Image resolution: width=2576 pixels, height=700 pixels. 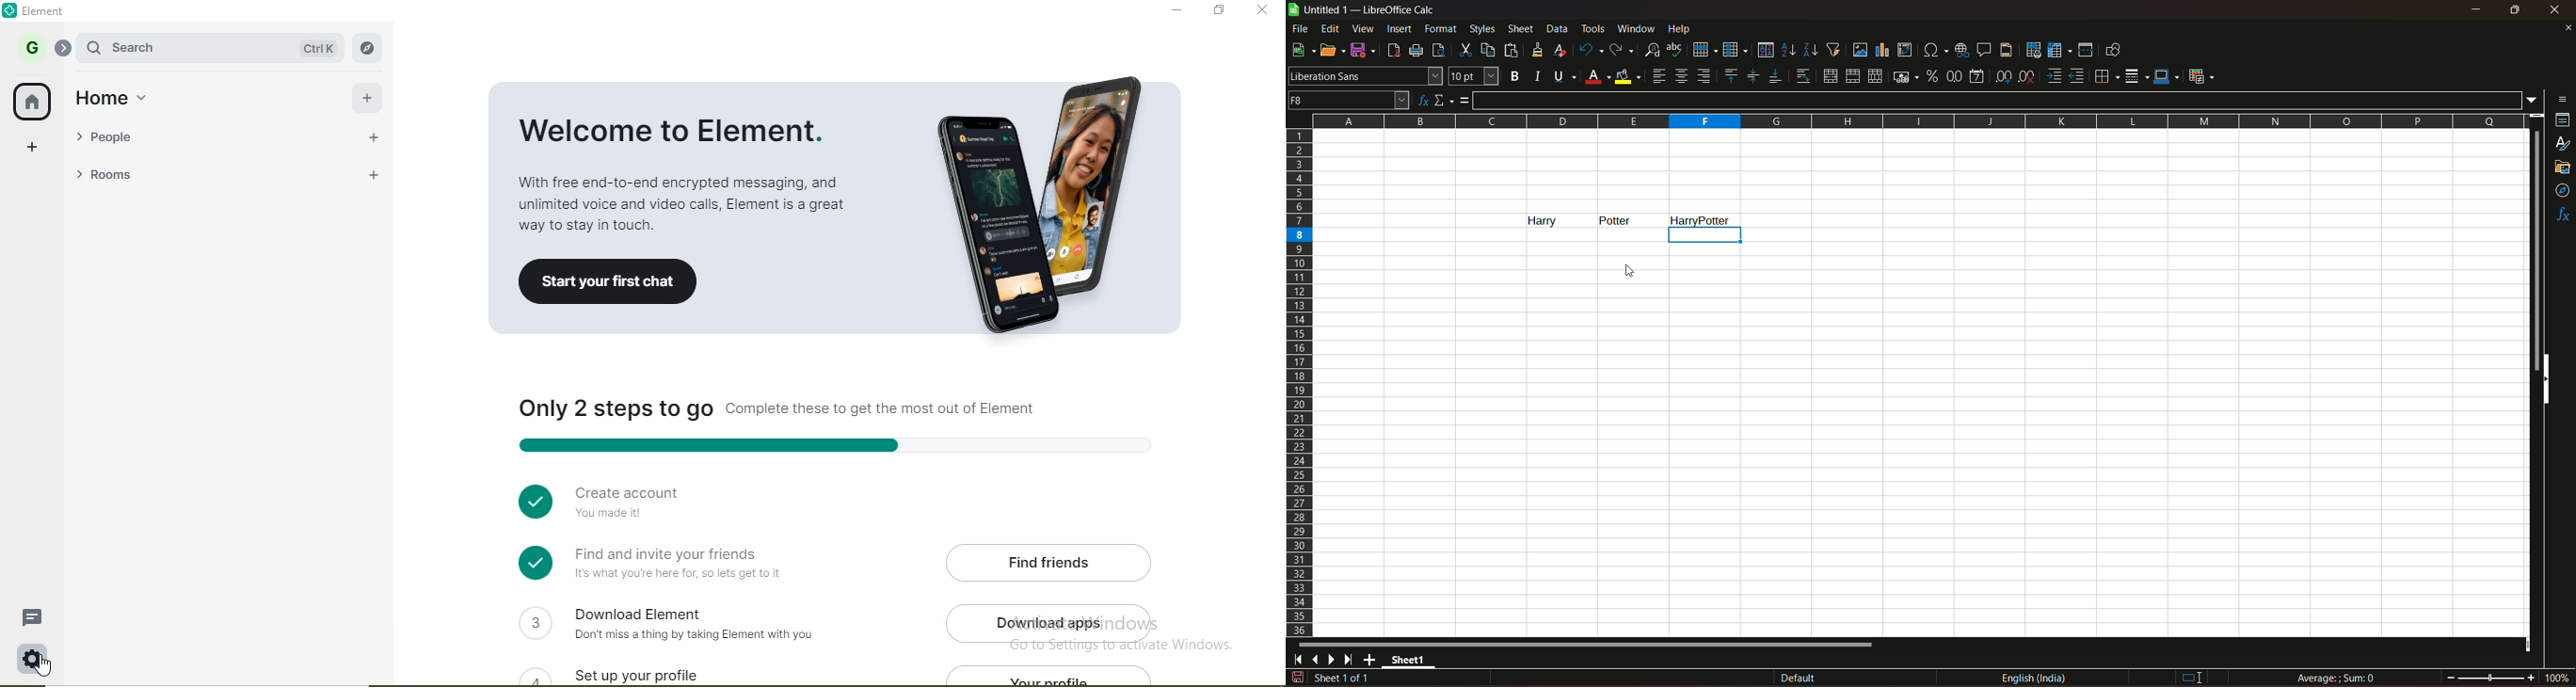 I want to click on undo, so click(x=1590, y=49).